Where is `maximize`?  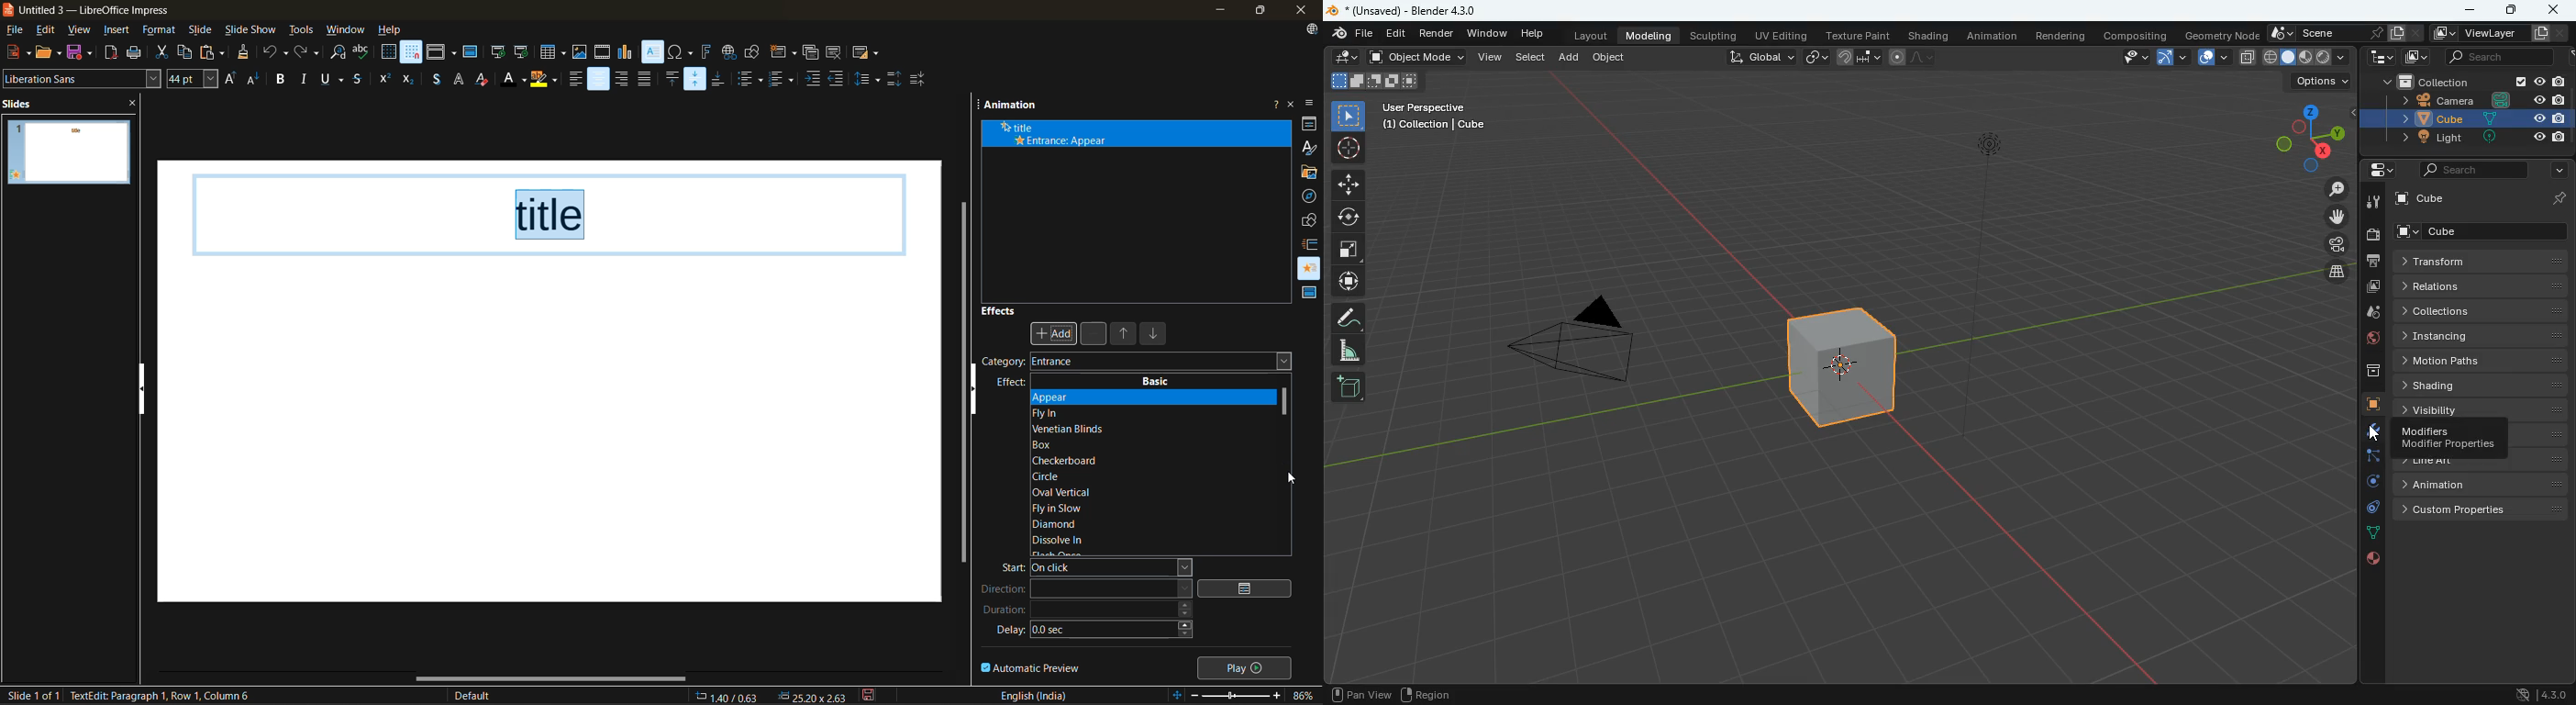 maximize is located at coordinates (2513, 11).